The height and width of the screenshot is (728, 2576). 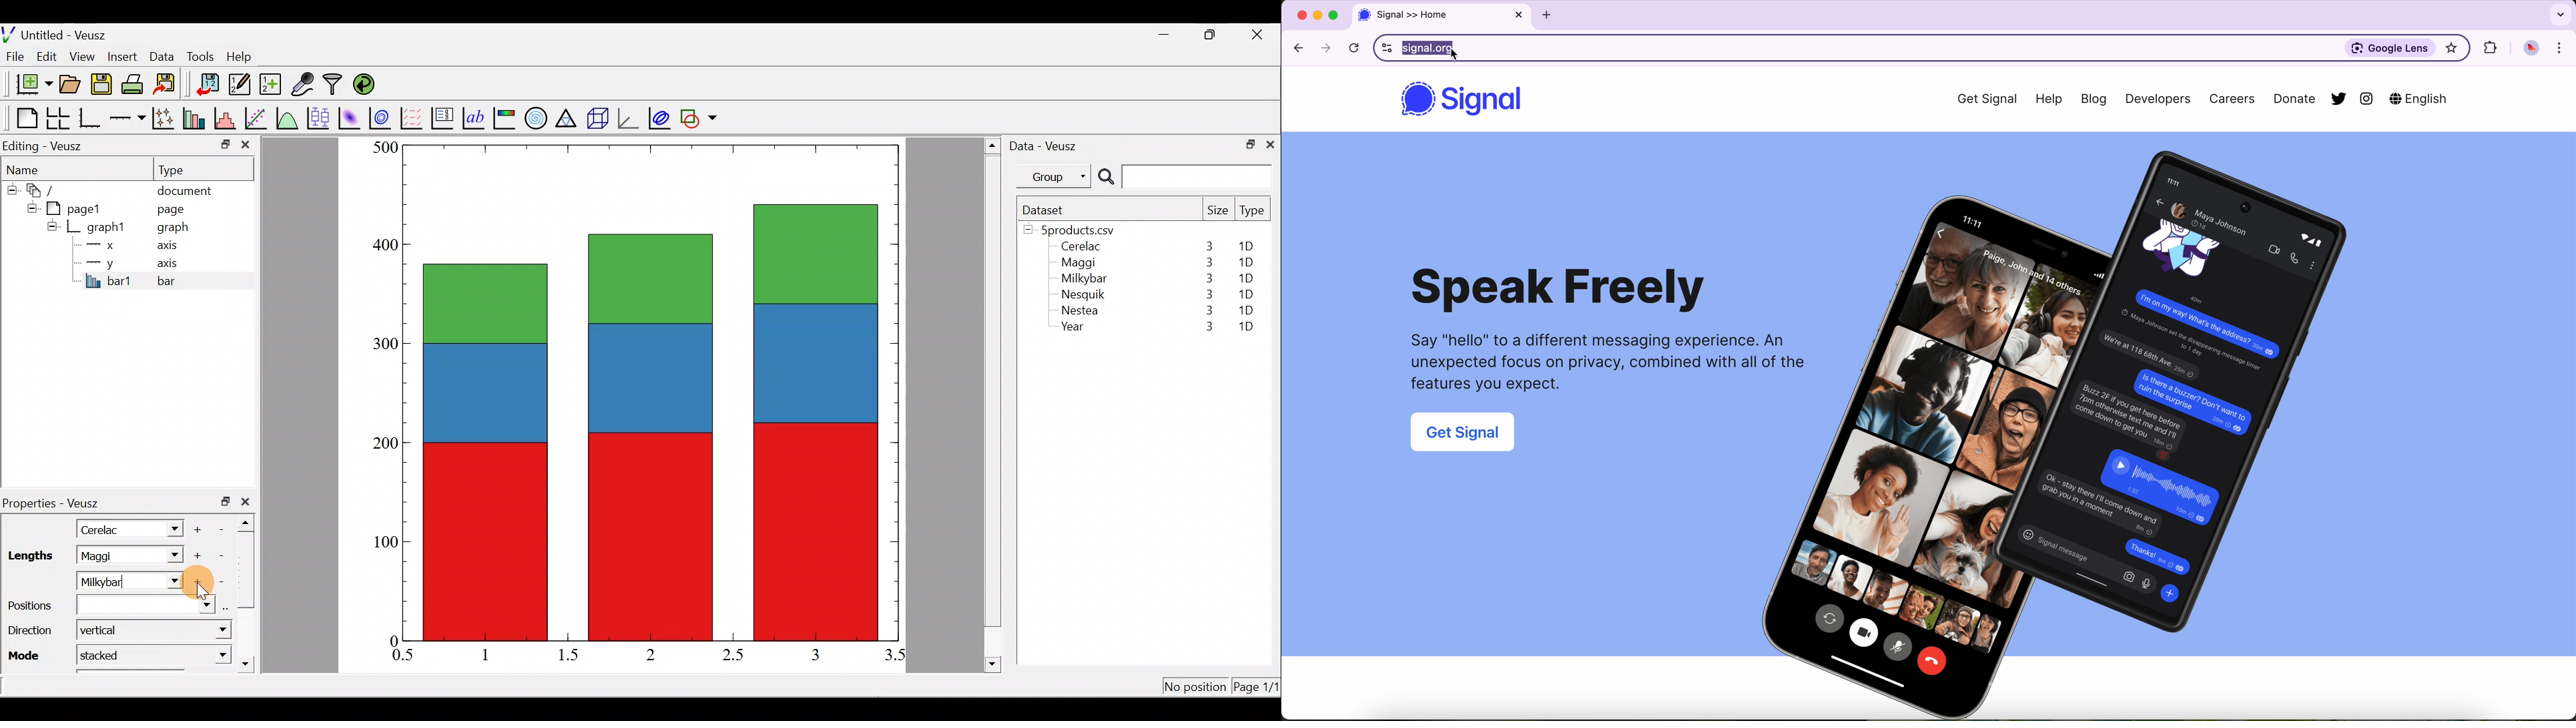 I want to click on Milkybar, so click(x=117, y=580).